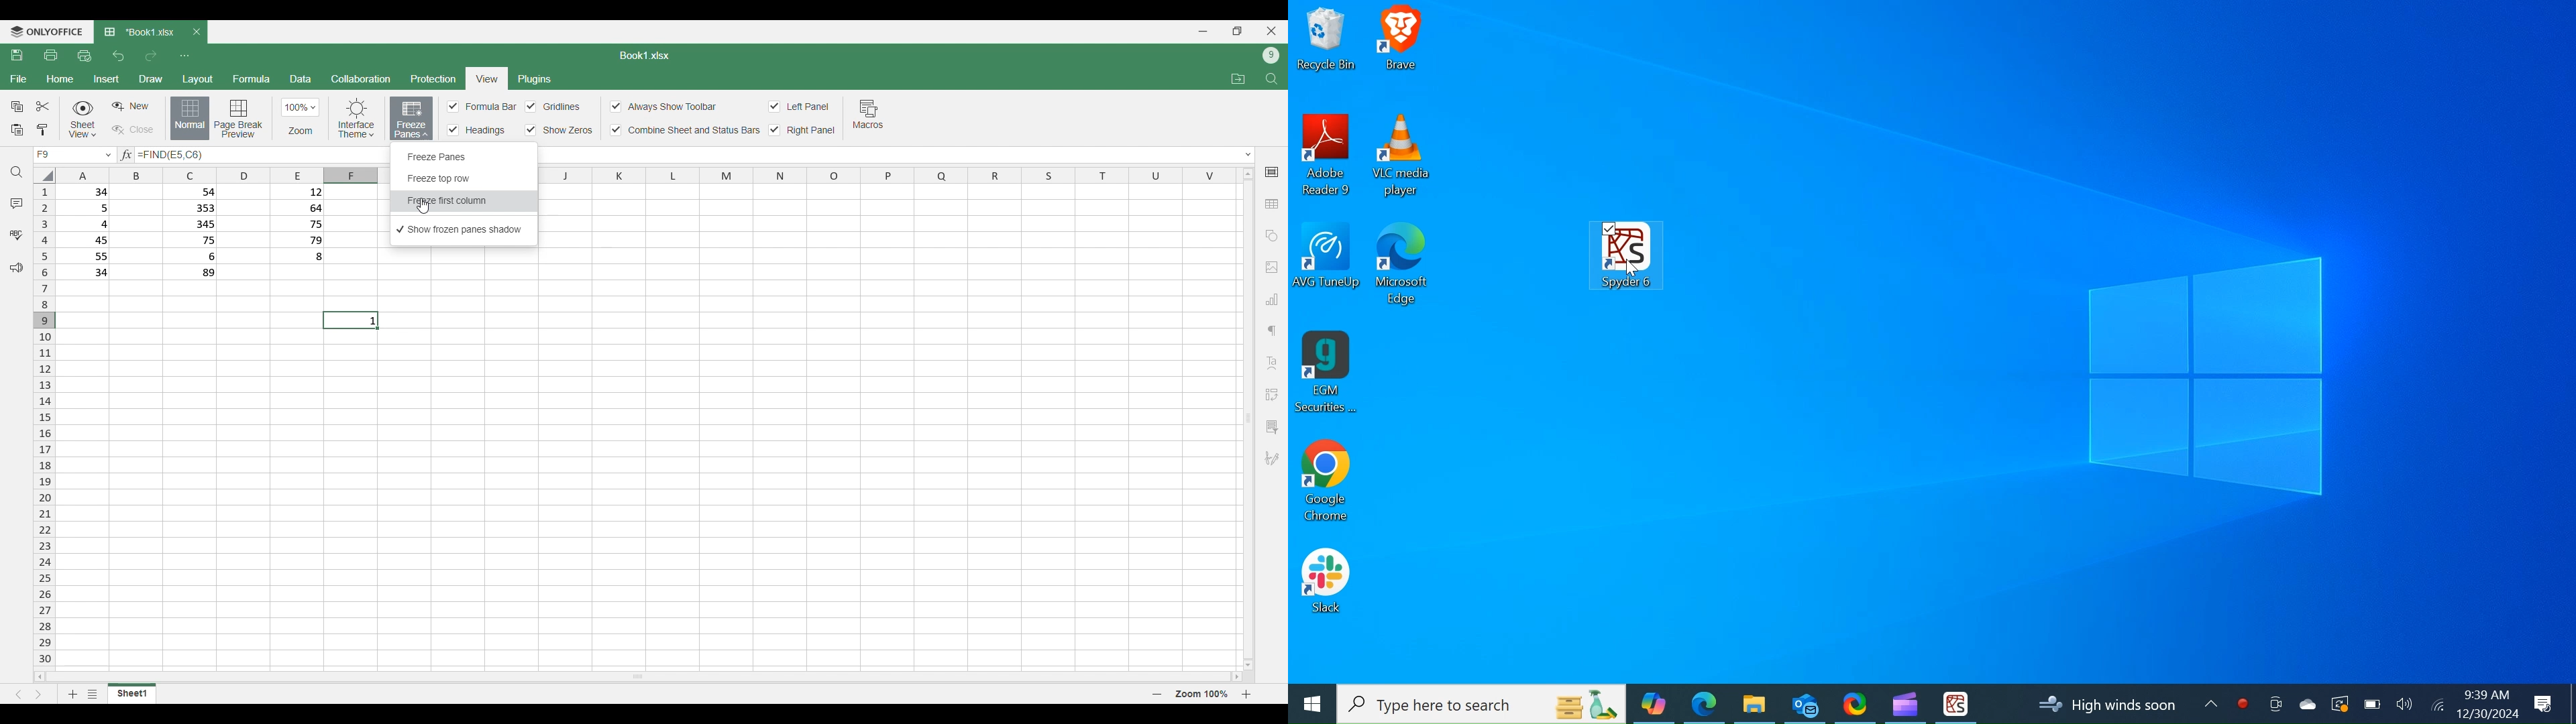 This screenshot has width=2576, height=728. Describe the element at coordinates (76, 155) in the screenshot. I see `current cell F9` at that location.